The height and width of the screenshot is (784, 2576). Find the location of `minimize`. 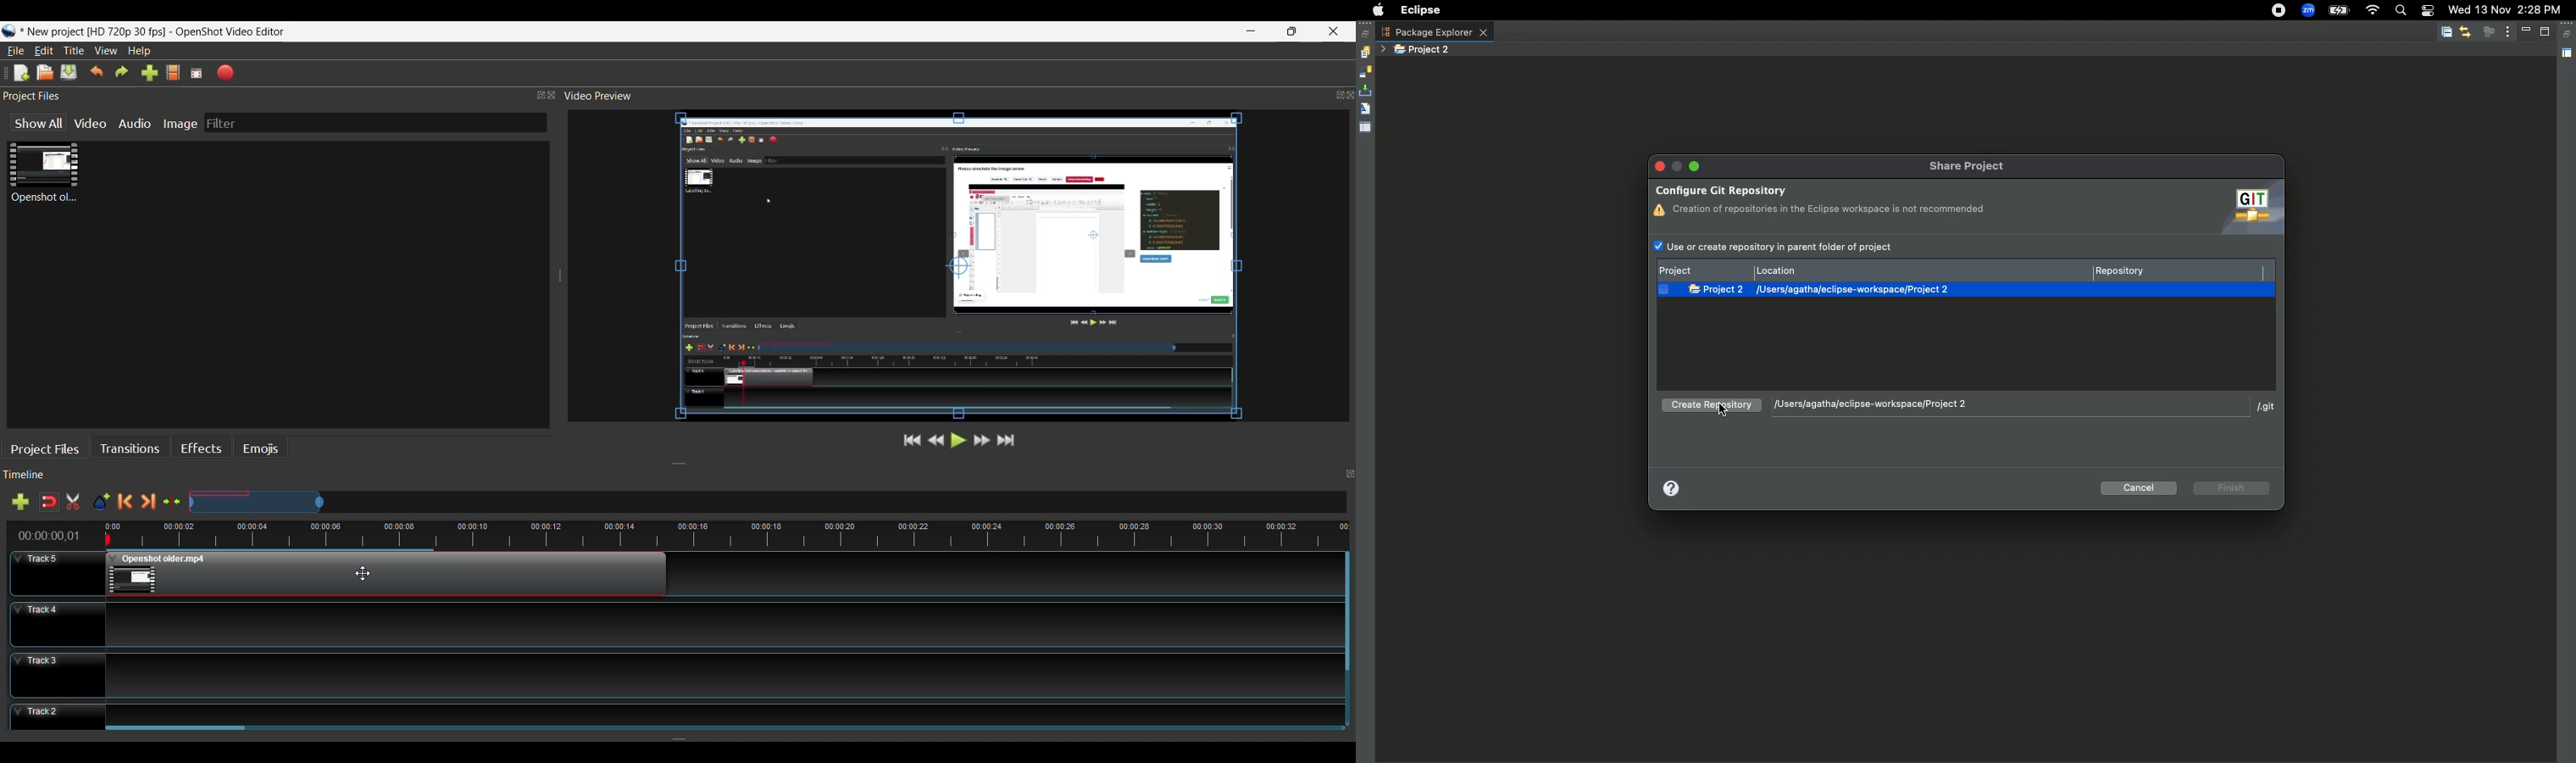

minimize is located at coordinates (1253, 31).